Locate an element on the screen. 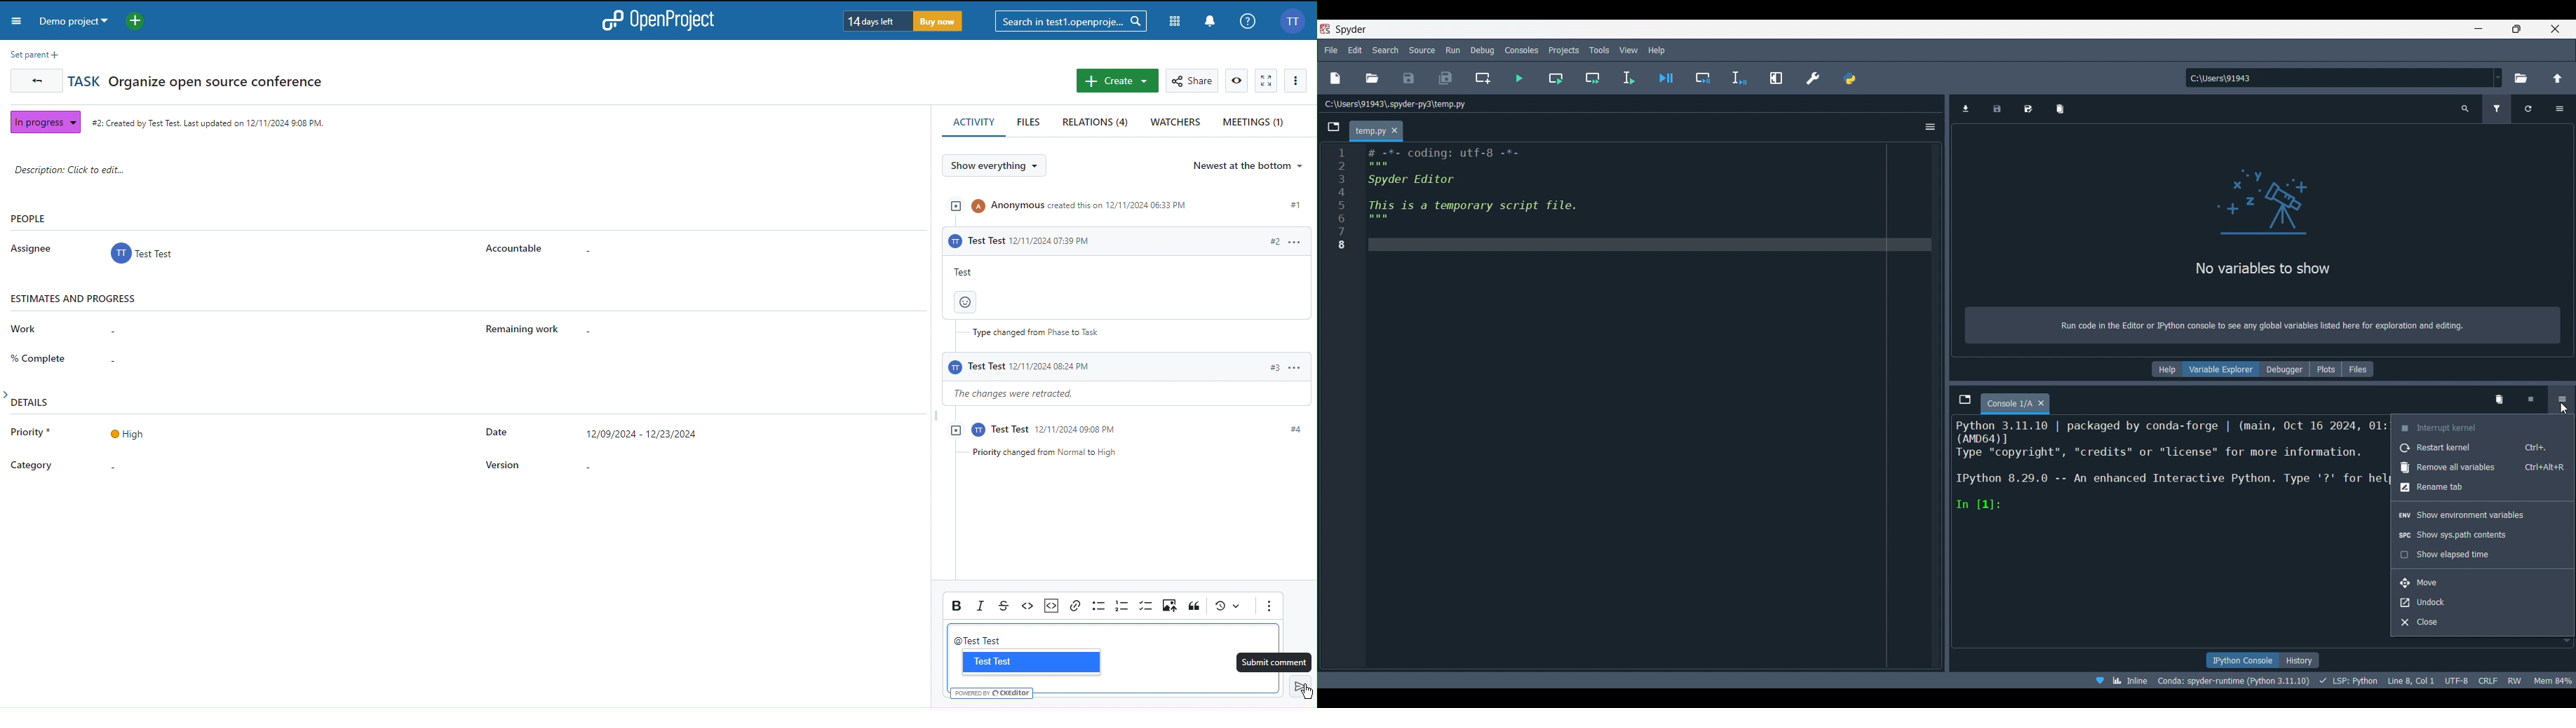 The height and width of the screenshot is (728, 2576). Insert Options is located at coordinates (1050, 604).